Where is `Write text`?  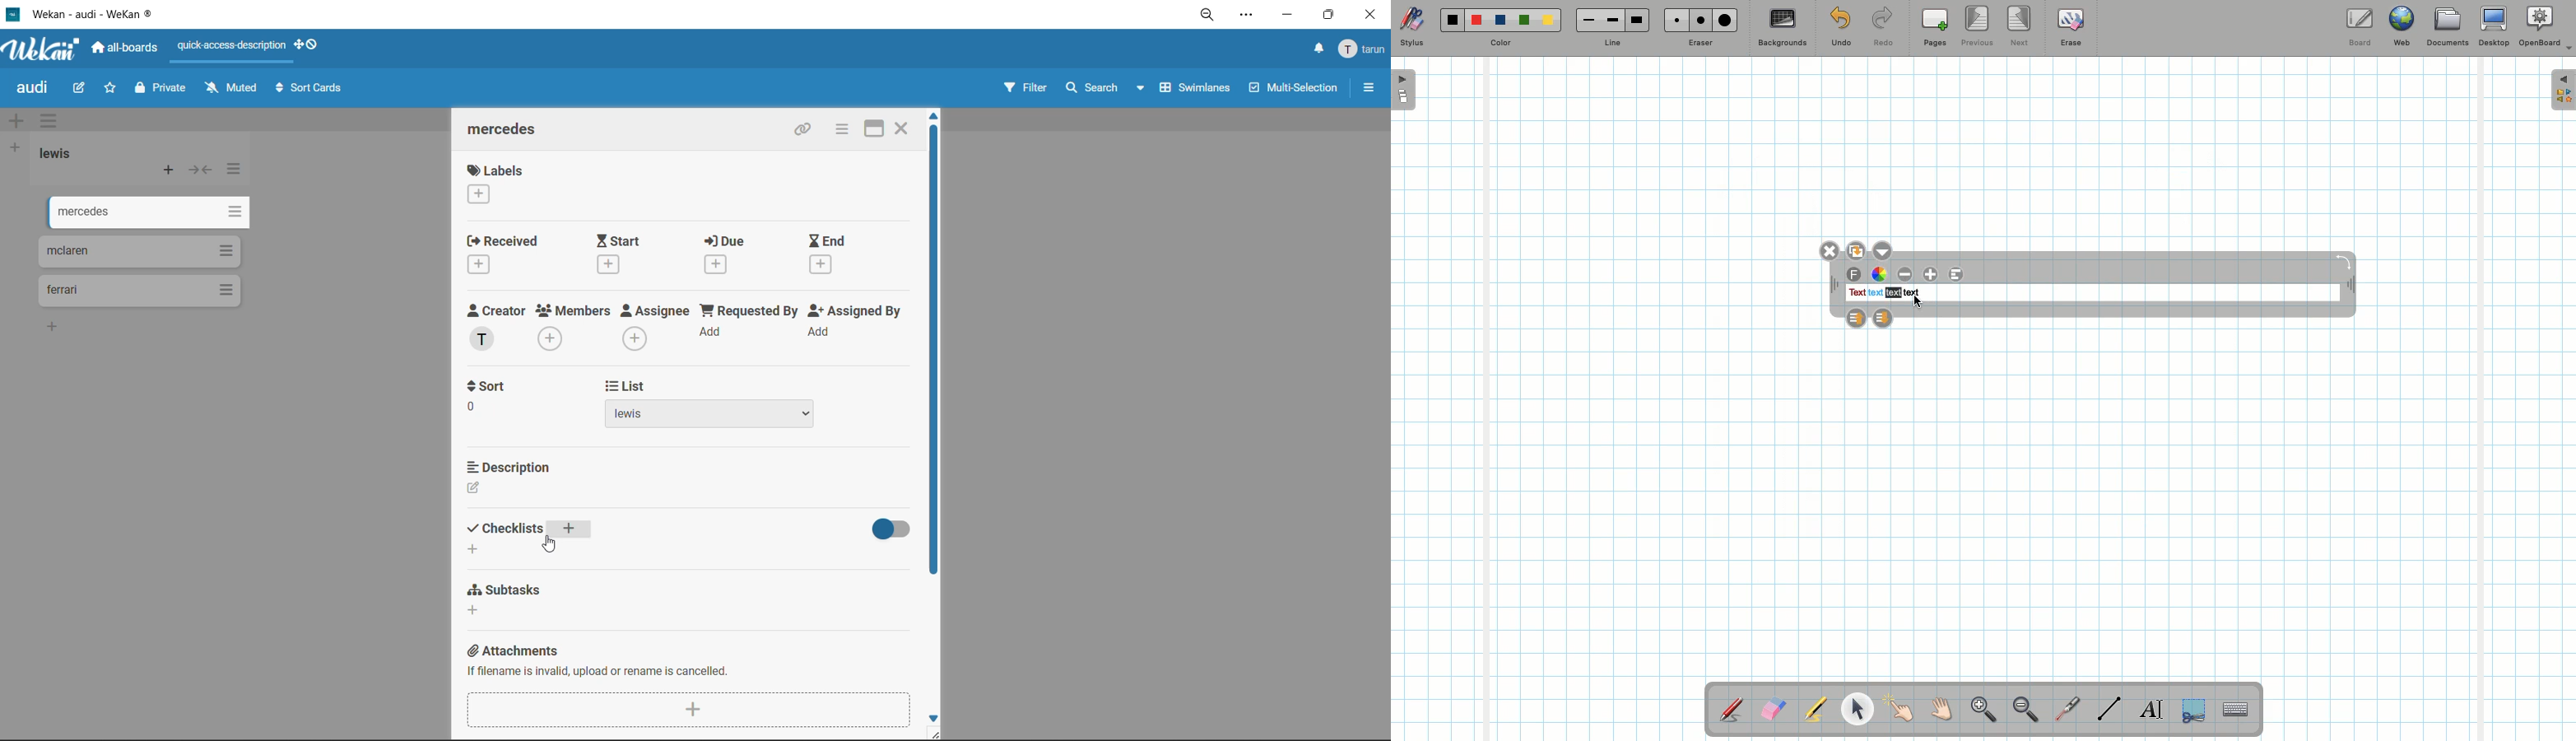 Write text is located at coordinates (2153, 706).